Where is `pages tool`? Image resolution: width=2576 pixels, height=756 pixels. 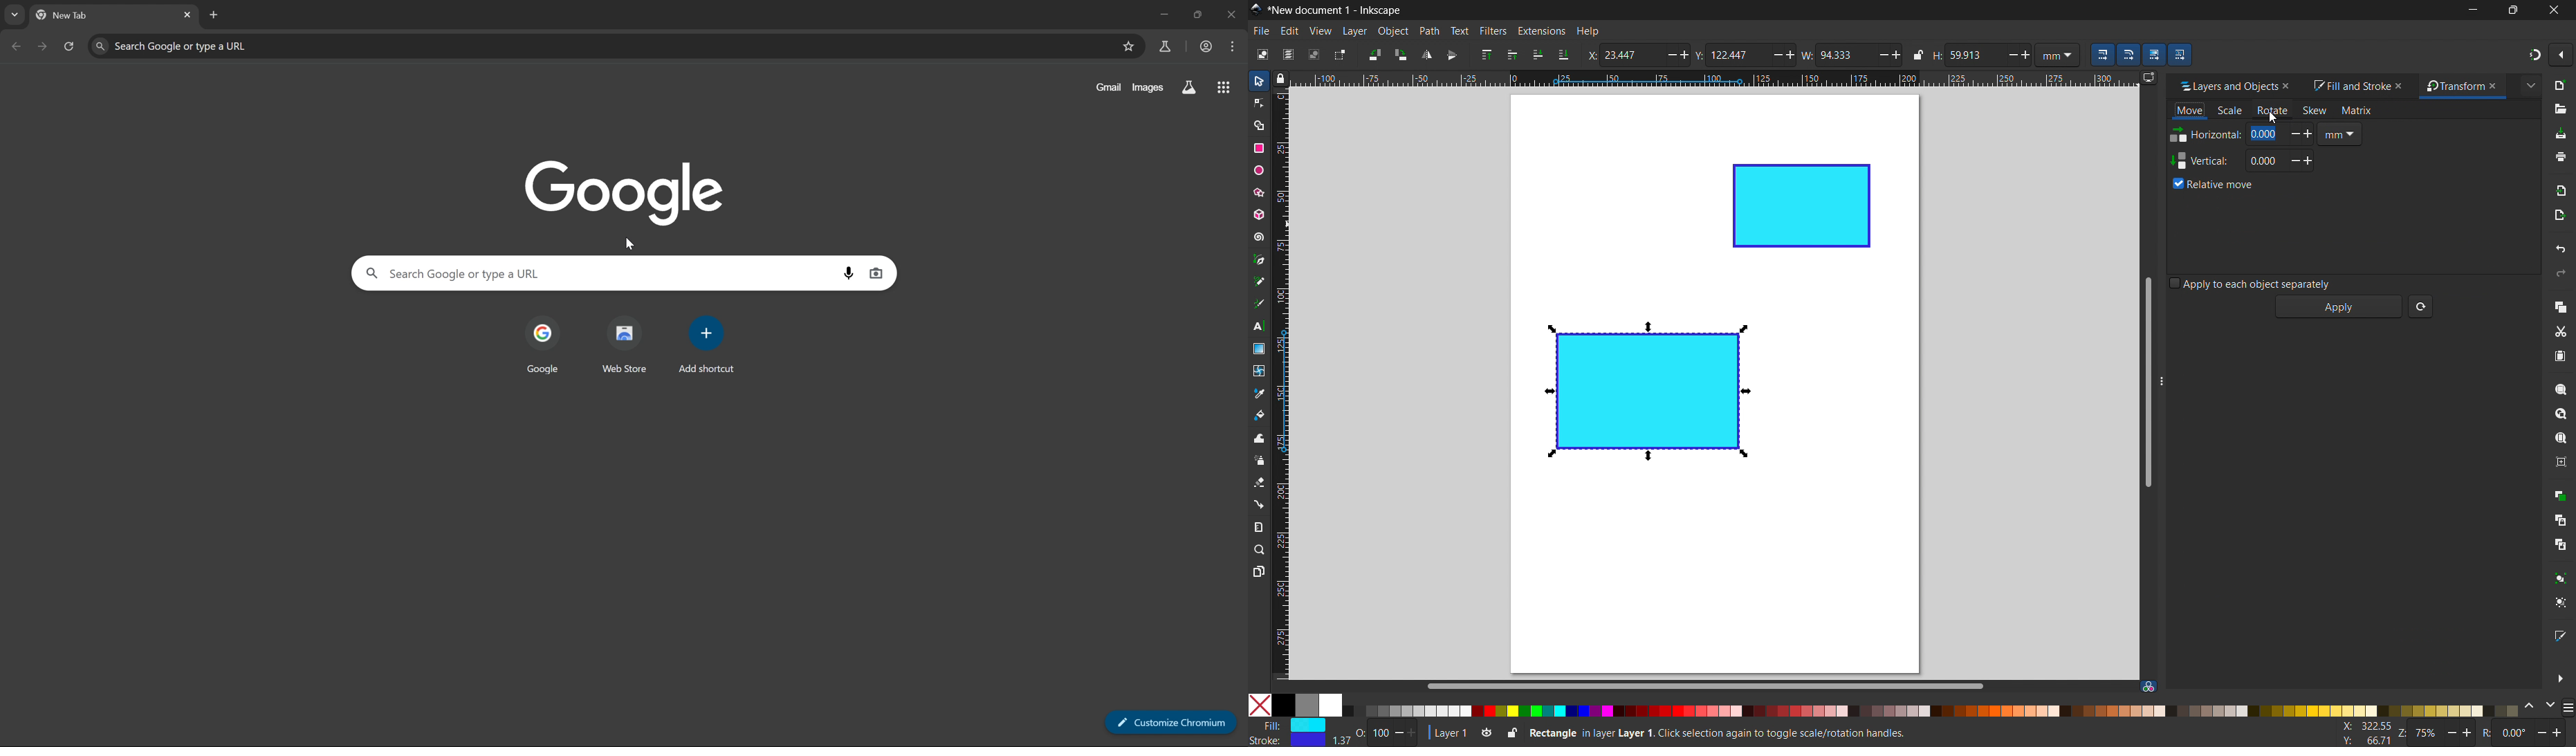
pages tool is located at coordinates (1260, 571).